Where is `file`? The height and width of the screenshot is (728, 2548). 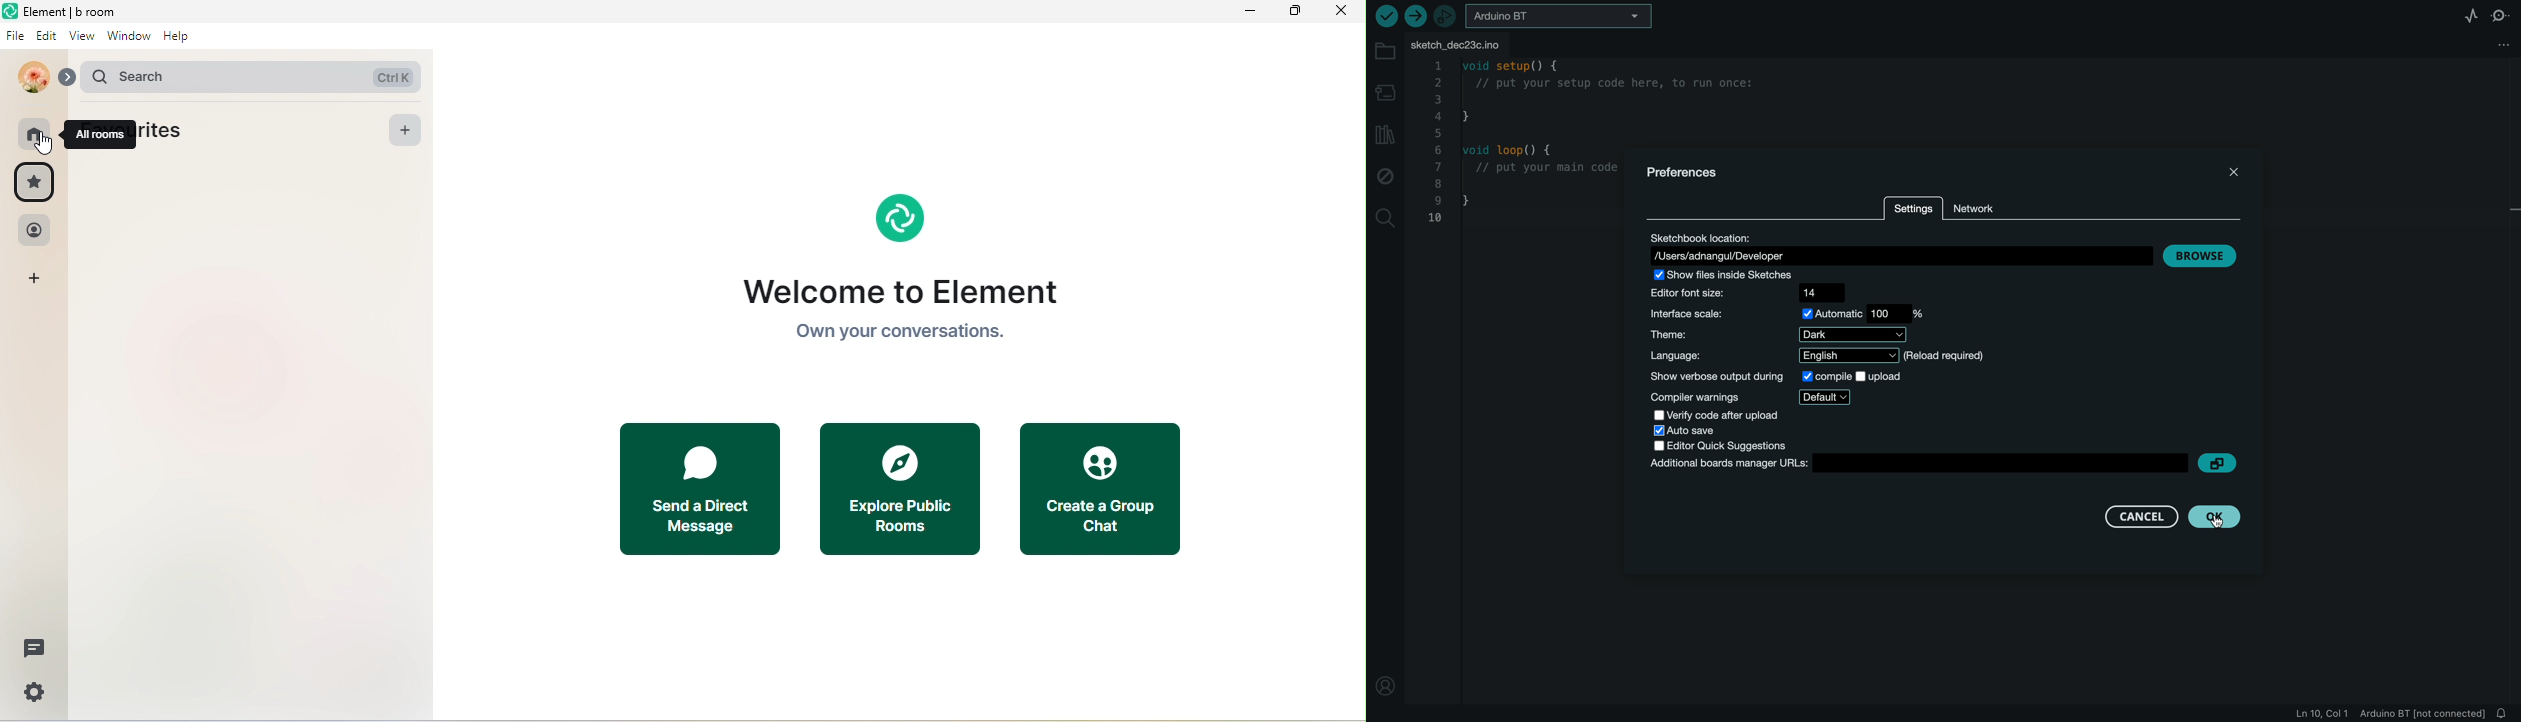 file is located at coordinates (14, 38).